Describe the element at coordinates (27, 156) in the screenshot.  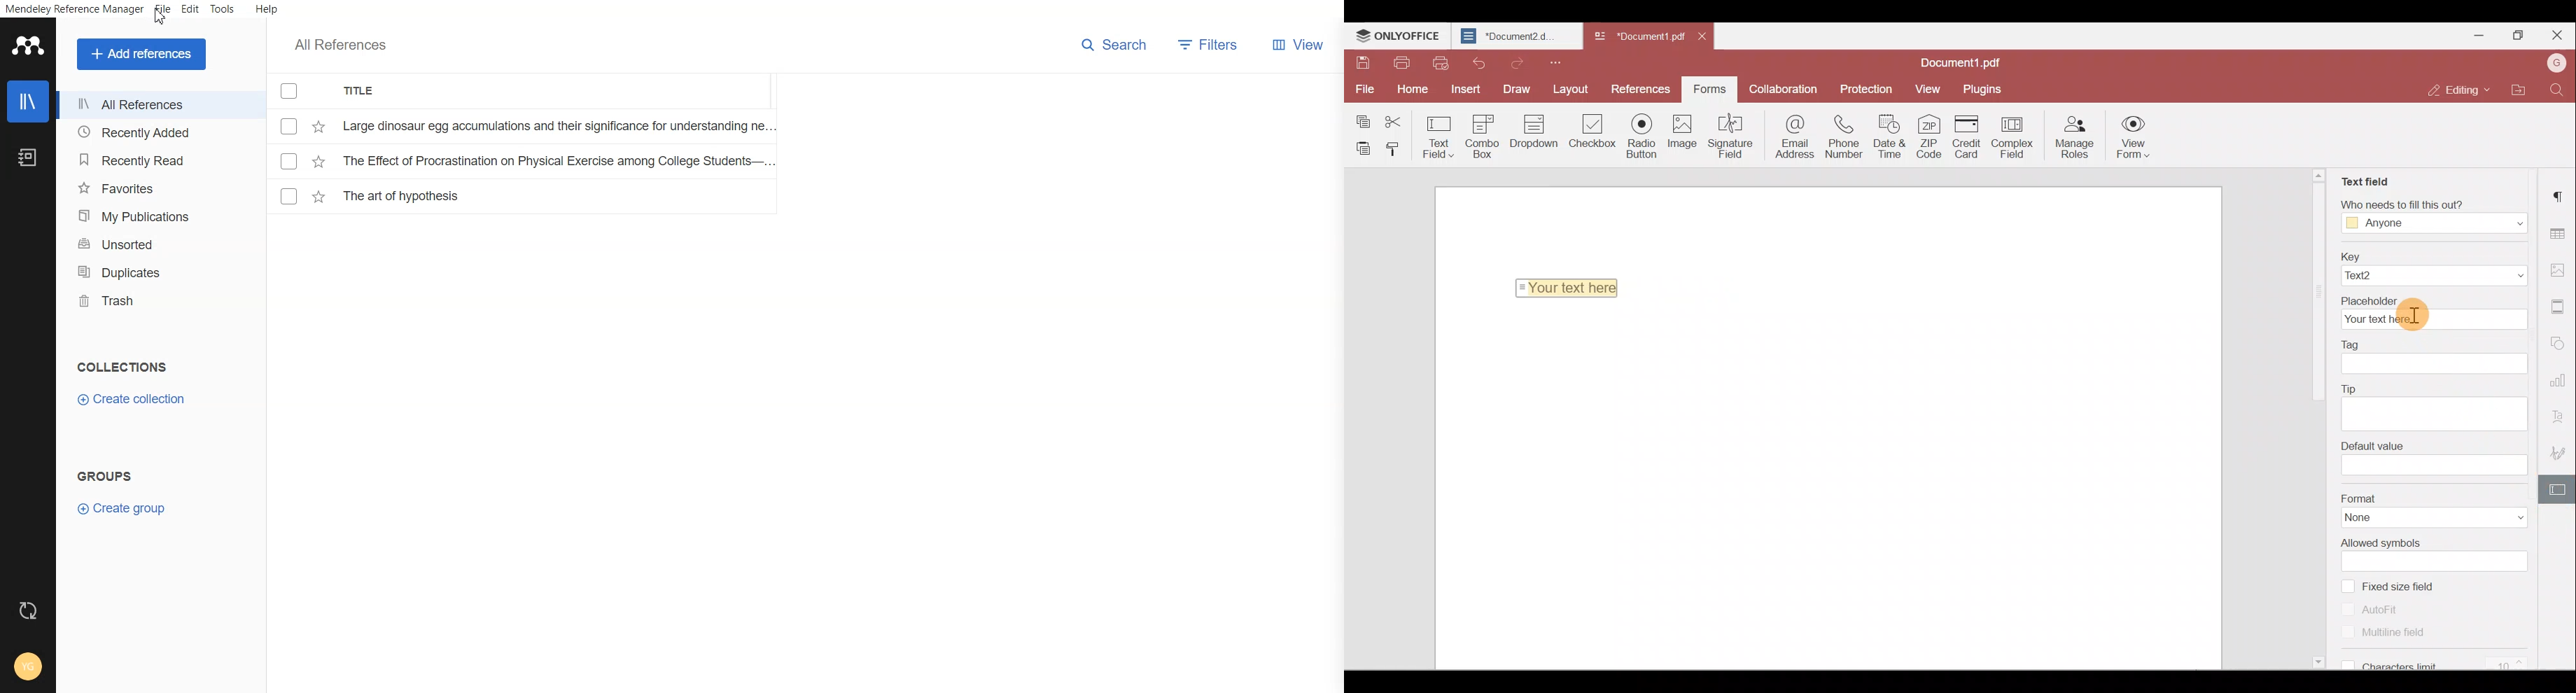
I see `Notebook` at that location.